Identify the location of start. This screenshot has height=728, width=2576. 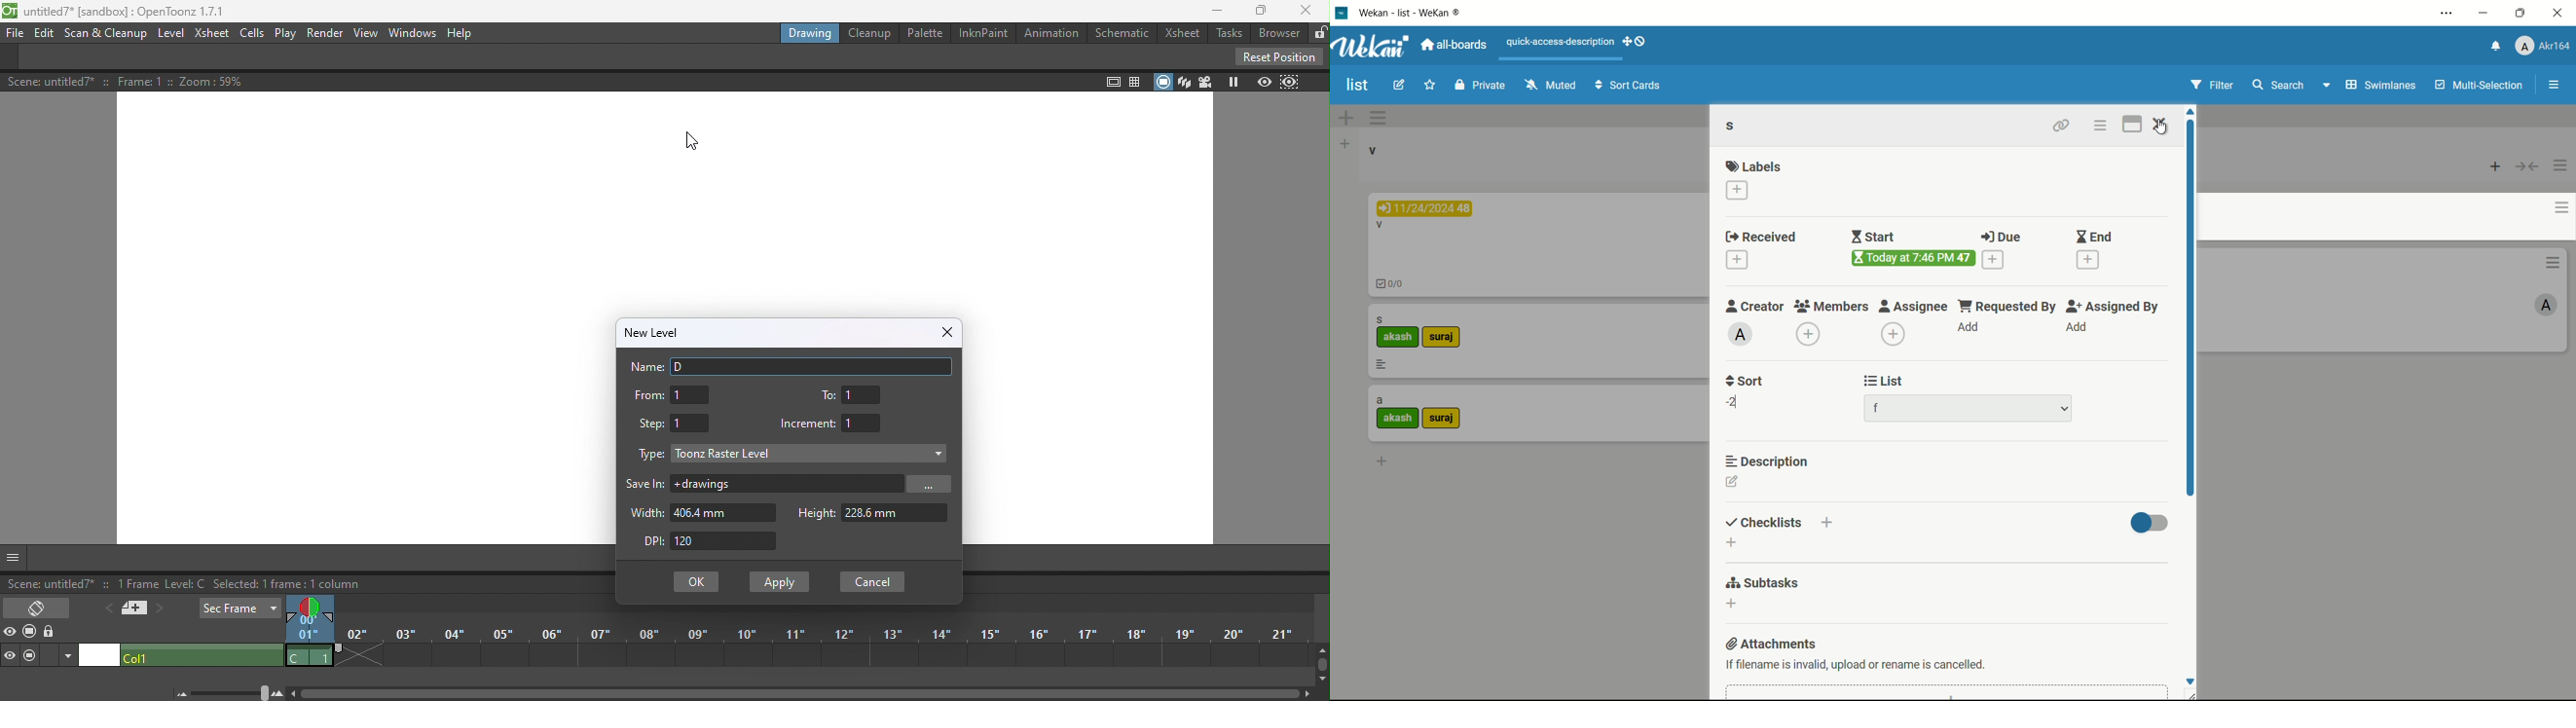
(1876, 237).